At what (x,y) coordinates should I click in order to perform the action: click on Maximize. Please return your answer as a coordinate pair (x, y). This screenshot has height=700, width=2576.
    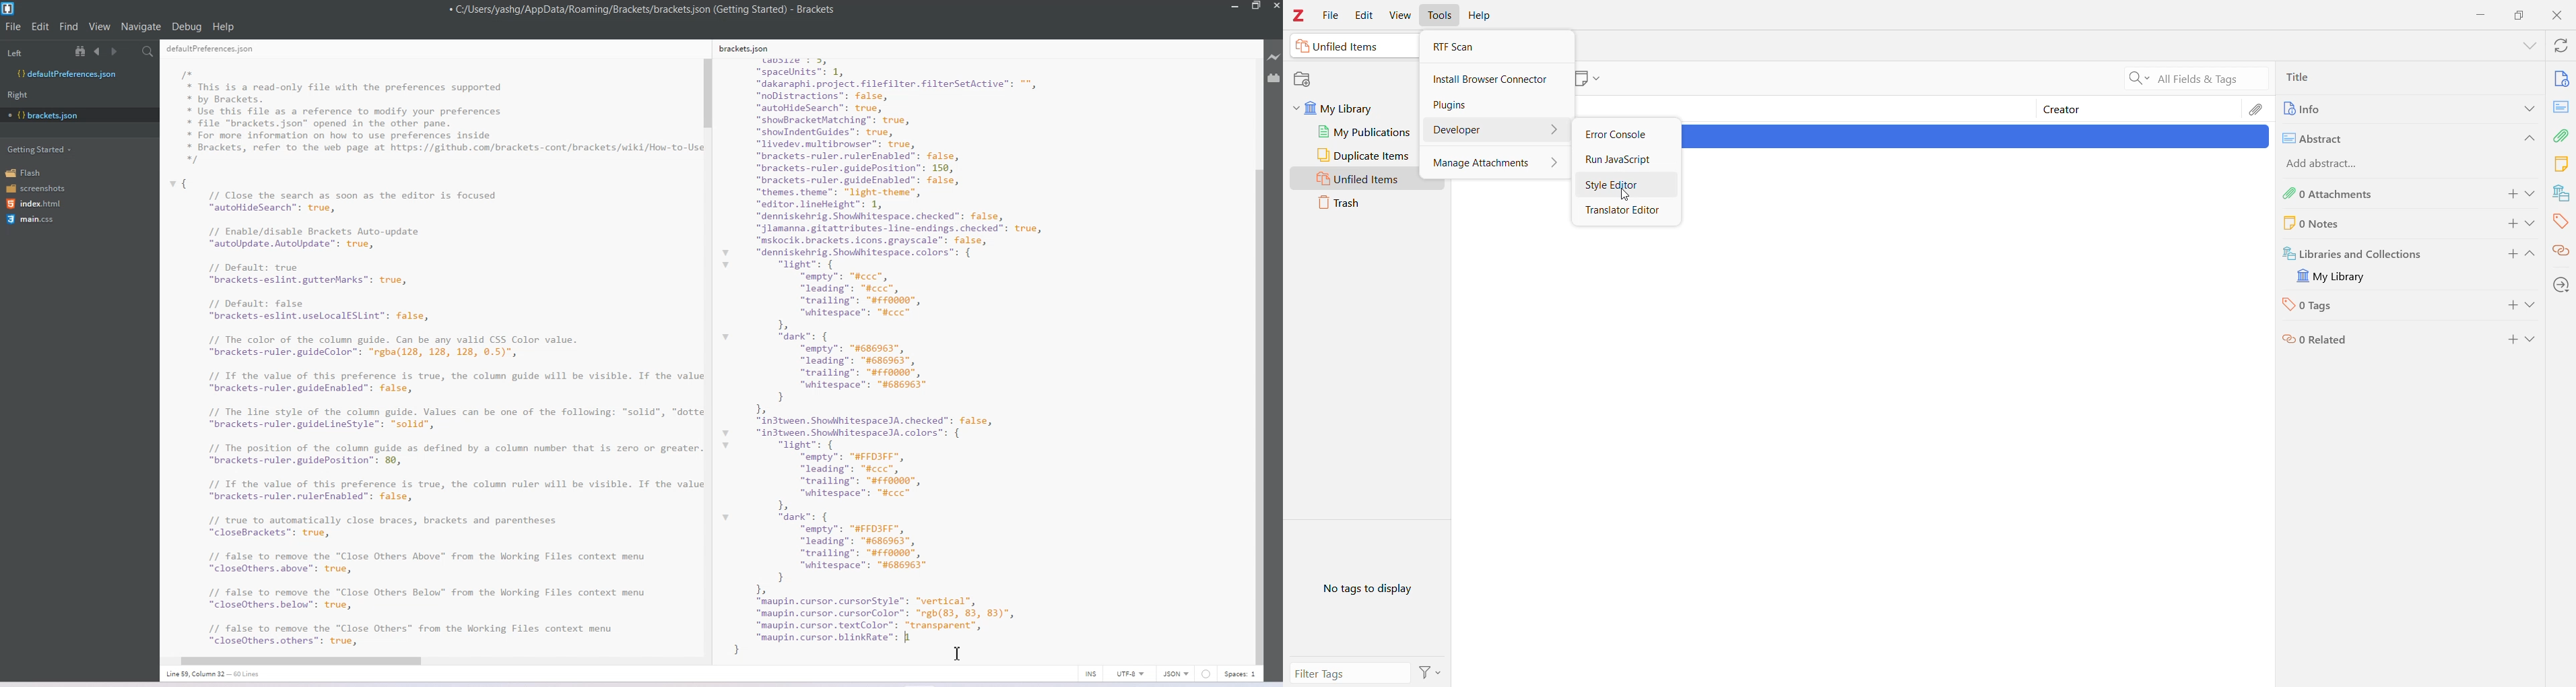
    Looking at the image, I should click on (1256, 7).